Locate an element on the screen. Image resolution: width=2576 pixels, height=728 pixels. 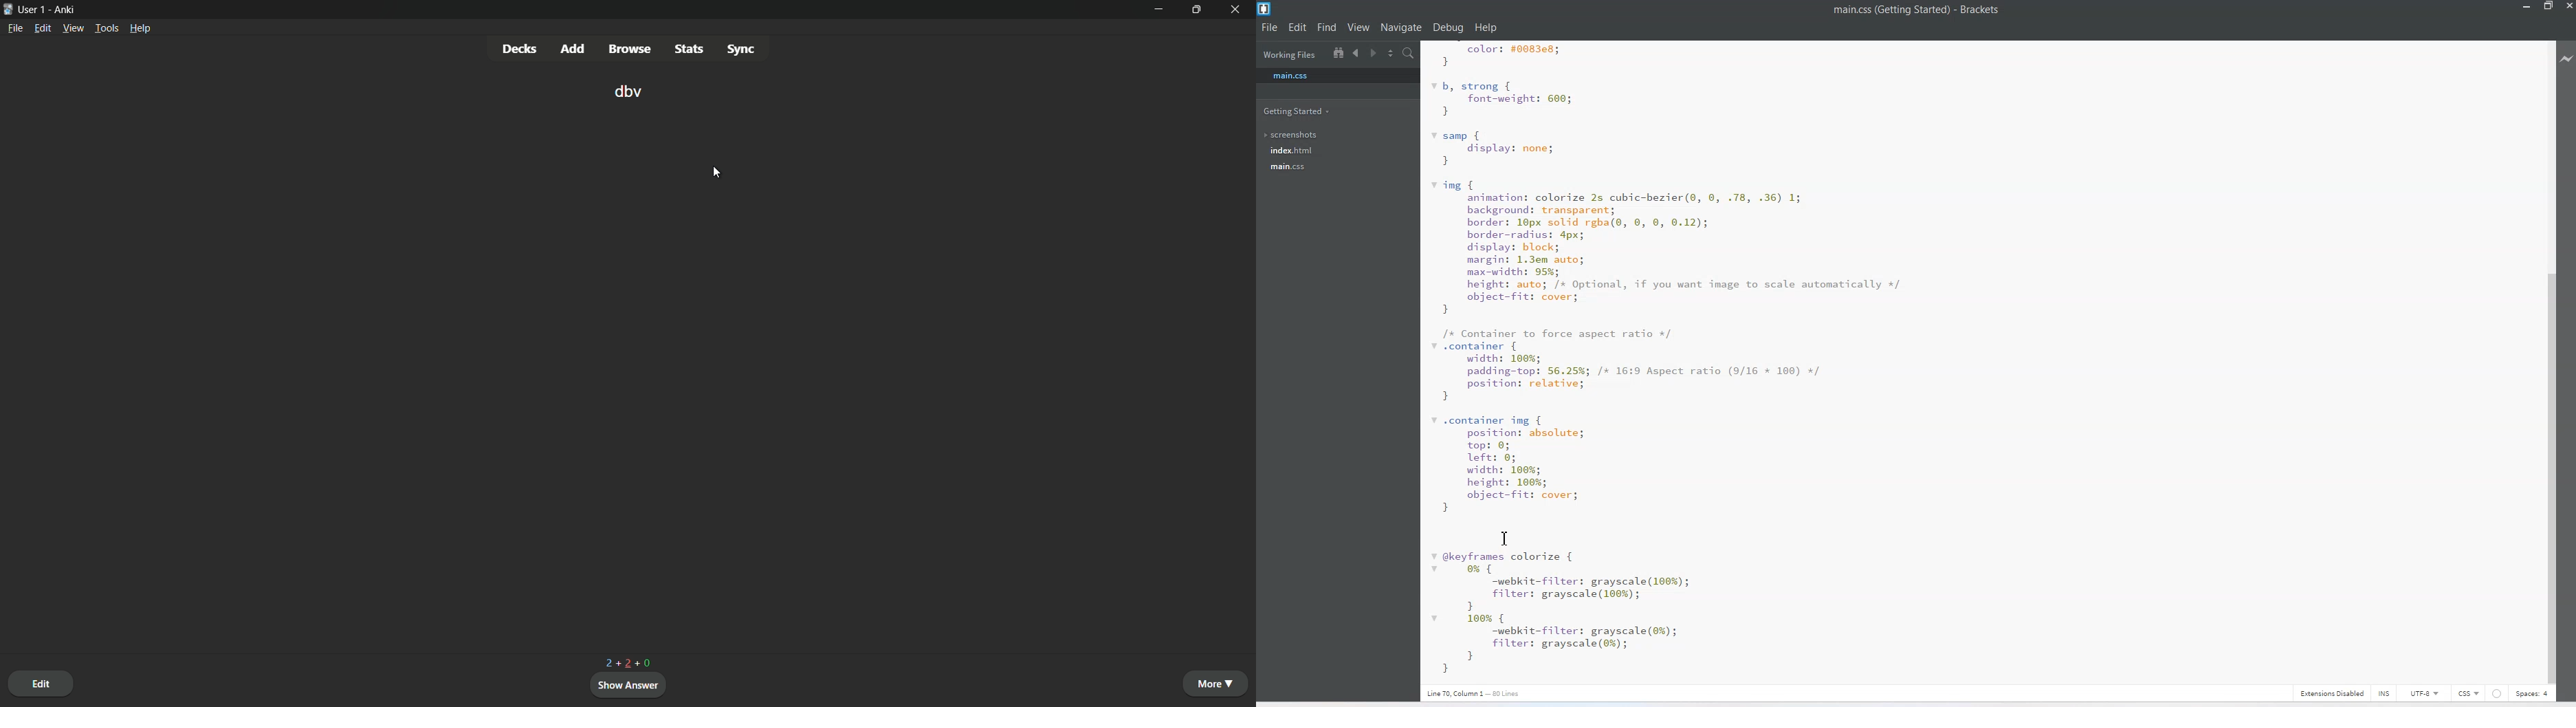
Text is located at coordinates (1917, 10).